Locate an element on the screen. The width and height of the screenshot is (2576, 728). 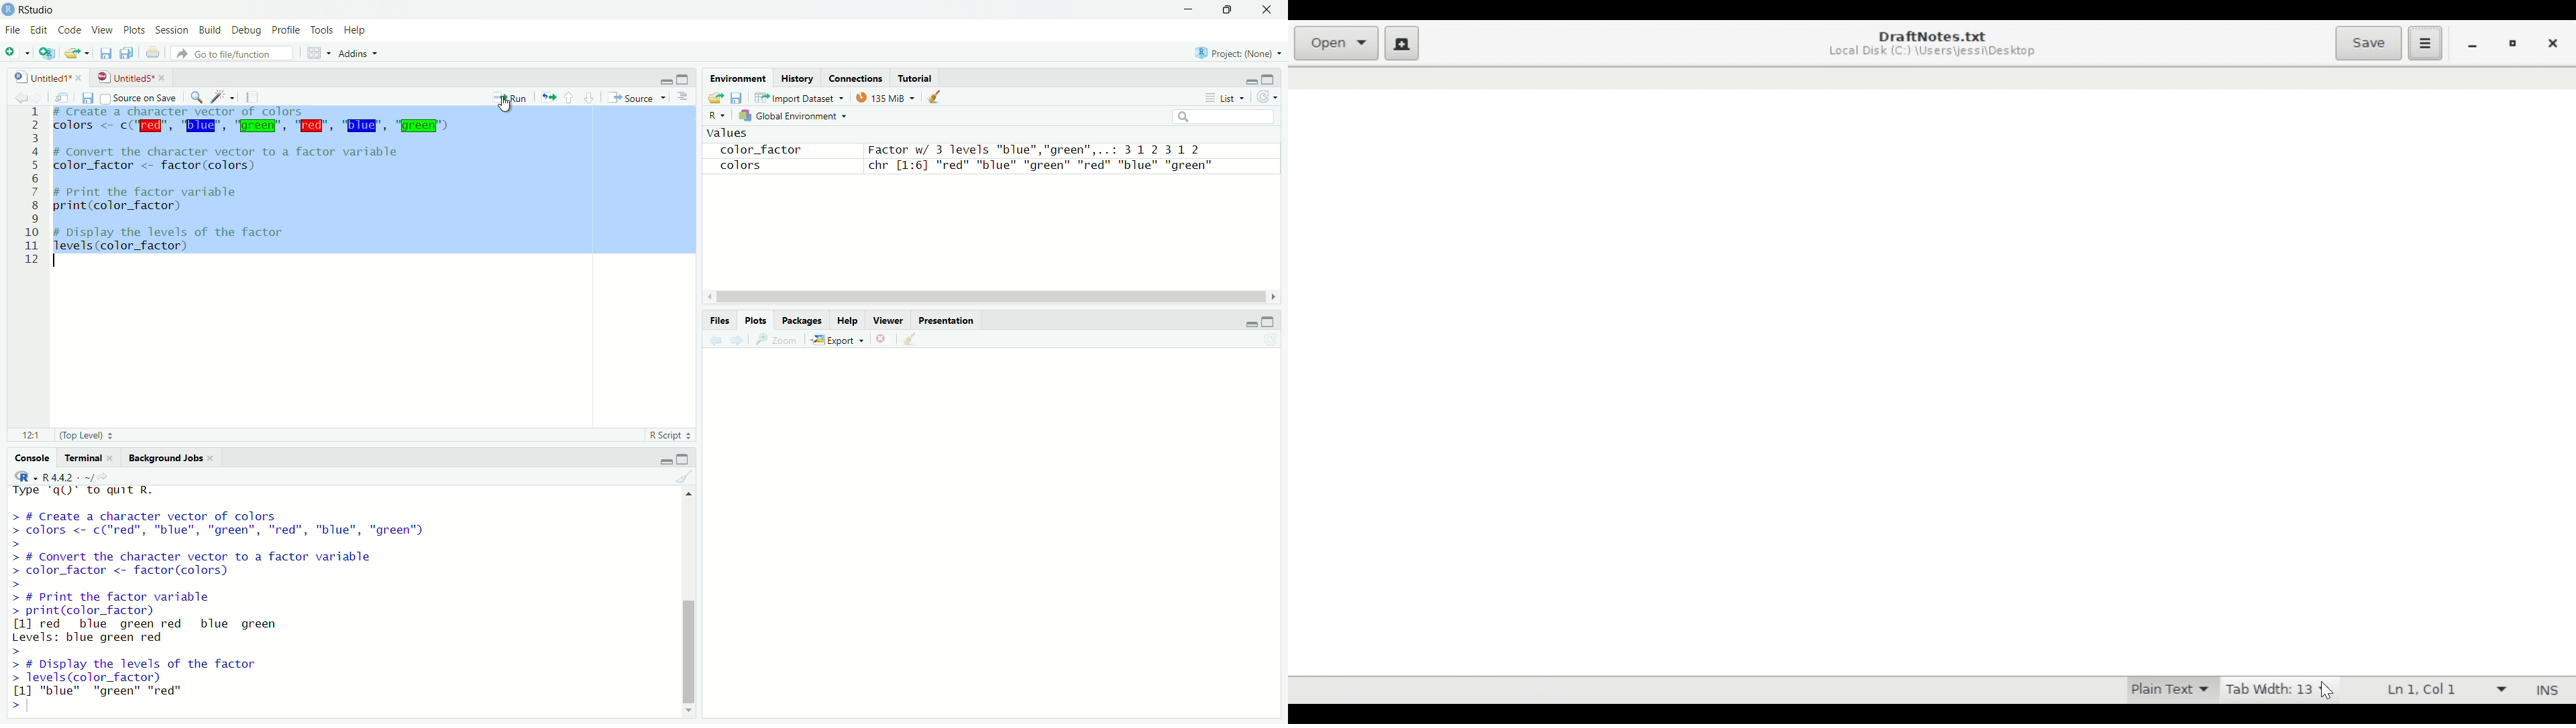
move down is located at coordinates (692, 715).